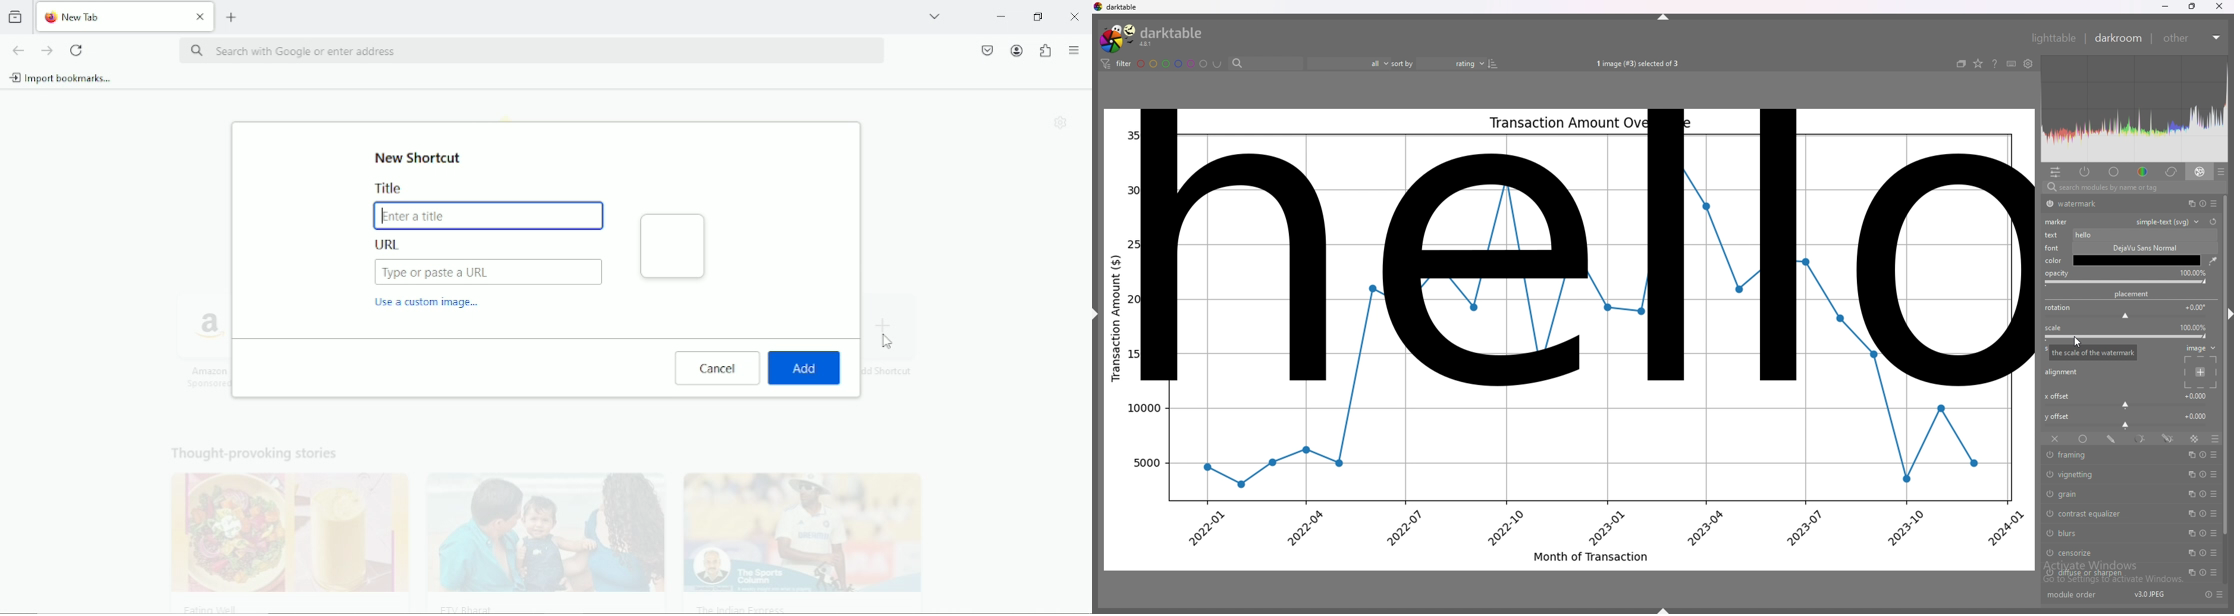 This screenshot has width=2240, height=616. I want to click on presets, so click(2215, 514).